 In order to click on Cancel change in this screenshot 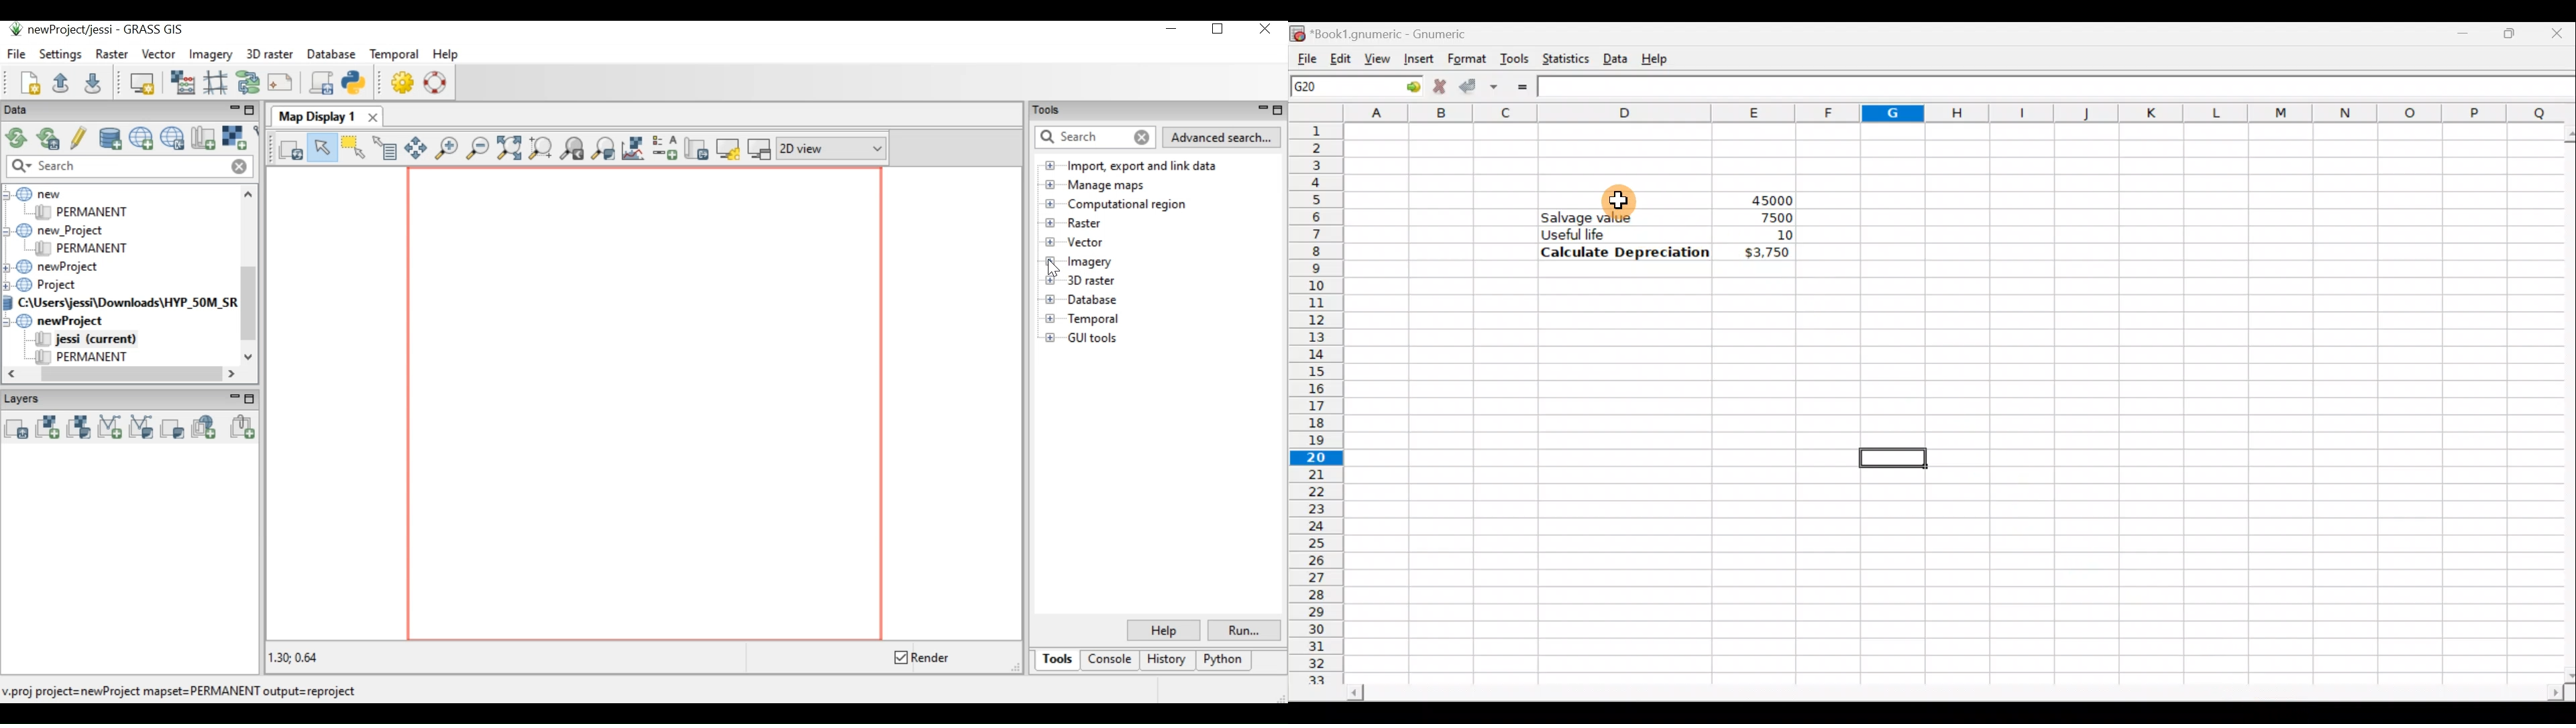, I will do `click(1438, 84)`.